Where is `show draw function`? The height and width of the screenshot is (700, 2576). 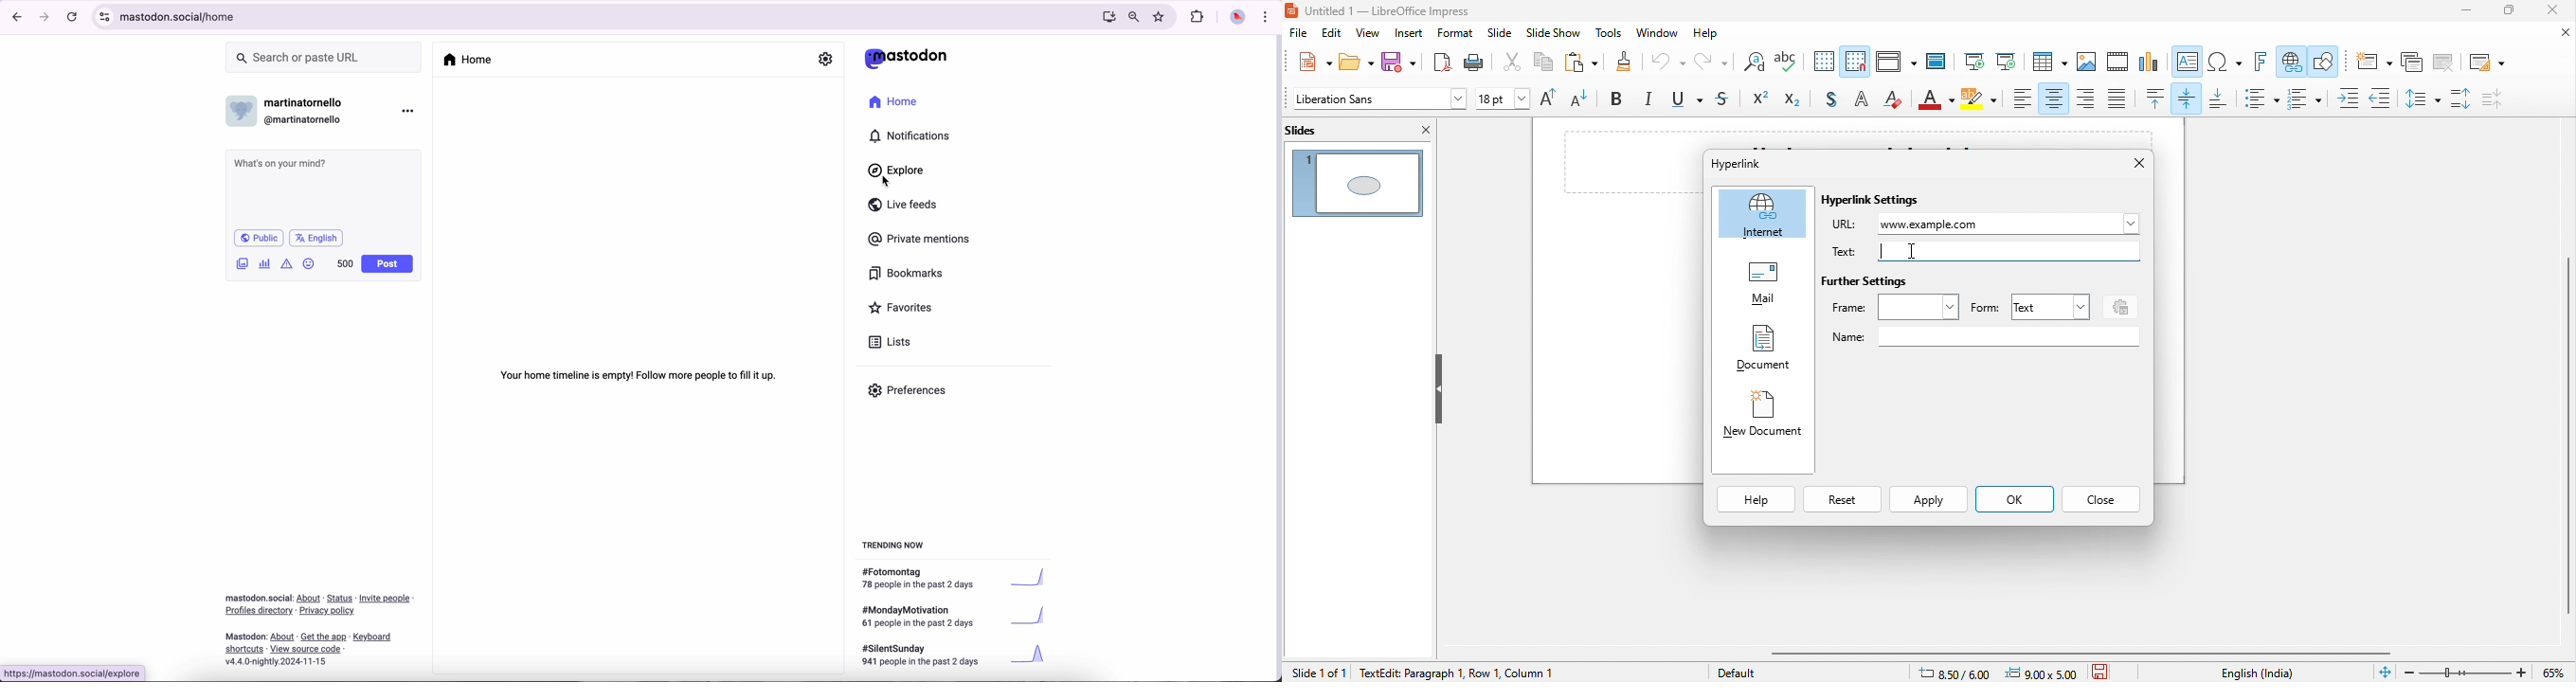
show draw function is located at coordinates (2325, 63).